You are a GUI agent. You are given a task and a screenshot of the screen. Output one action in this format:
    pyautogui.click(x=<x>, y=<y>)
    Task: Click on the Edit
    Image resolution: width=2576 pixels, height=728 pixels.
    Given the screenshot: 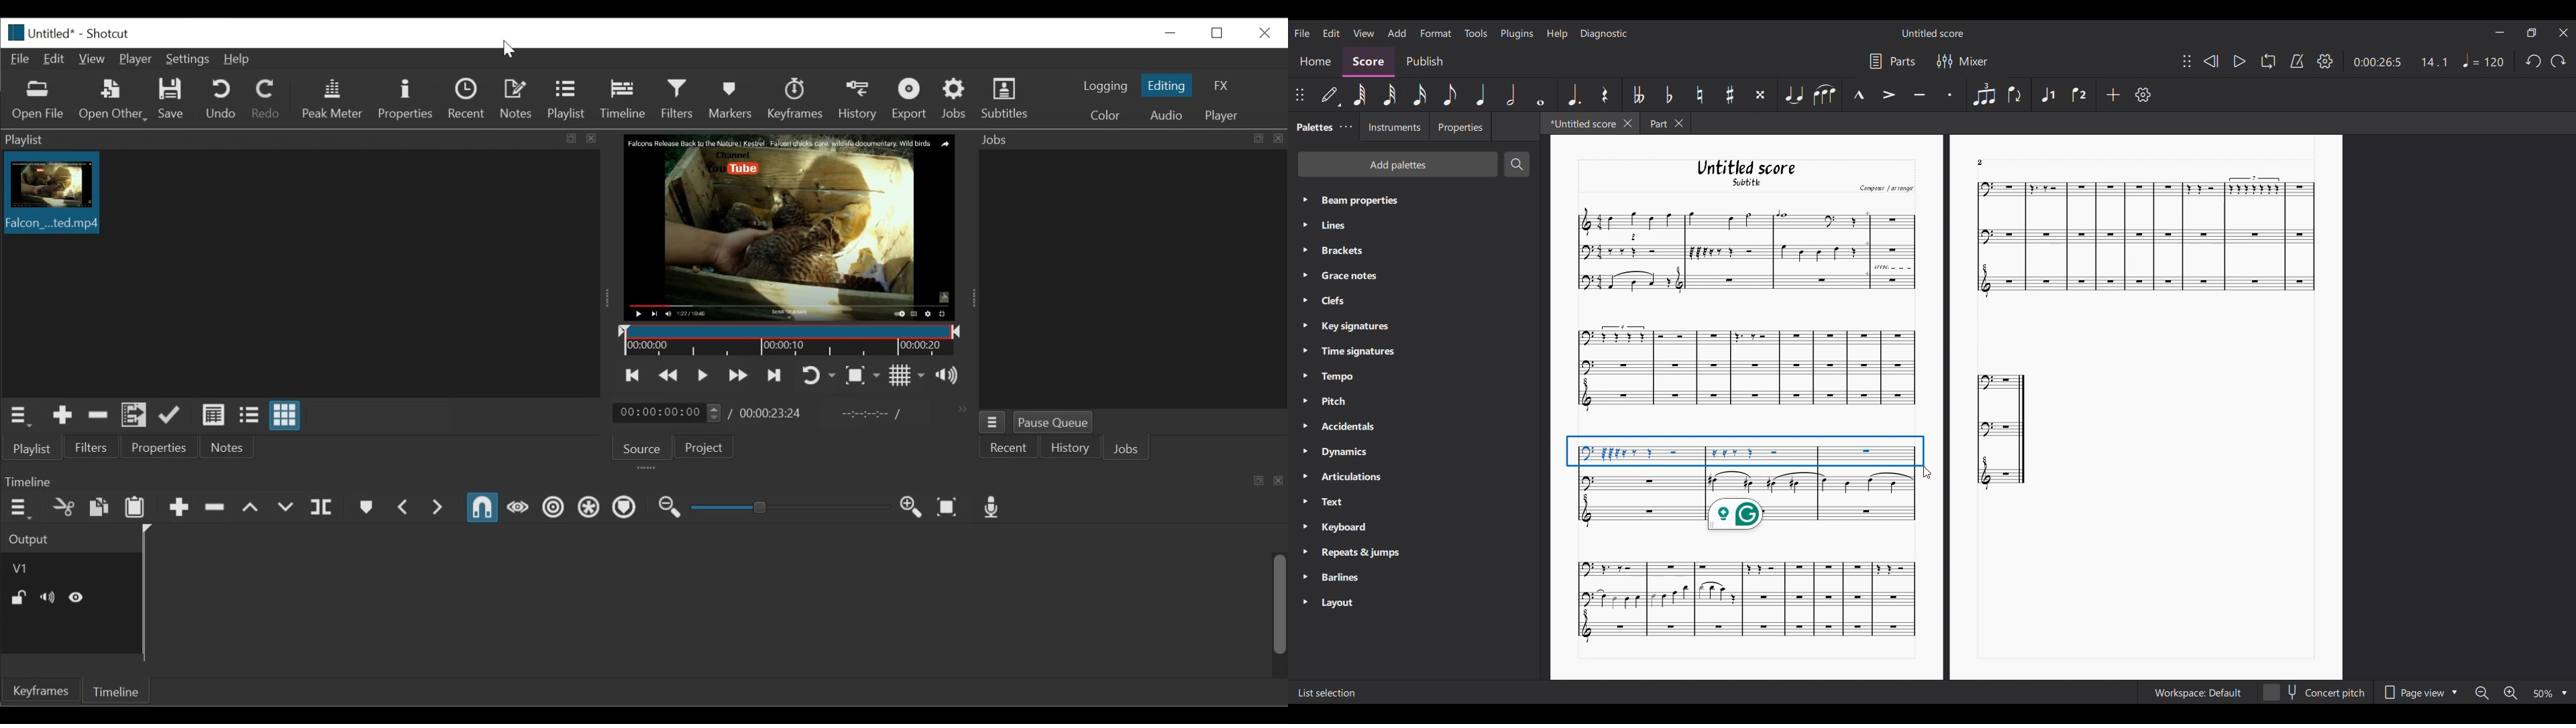 What is the action you would take?
    pyautogui.click(x=55, y=60)
    